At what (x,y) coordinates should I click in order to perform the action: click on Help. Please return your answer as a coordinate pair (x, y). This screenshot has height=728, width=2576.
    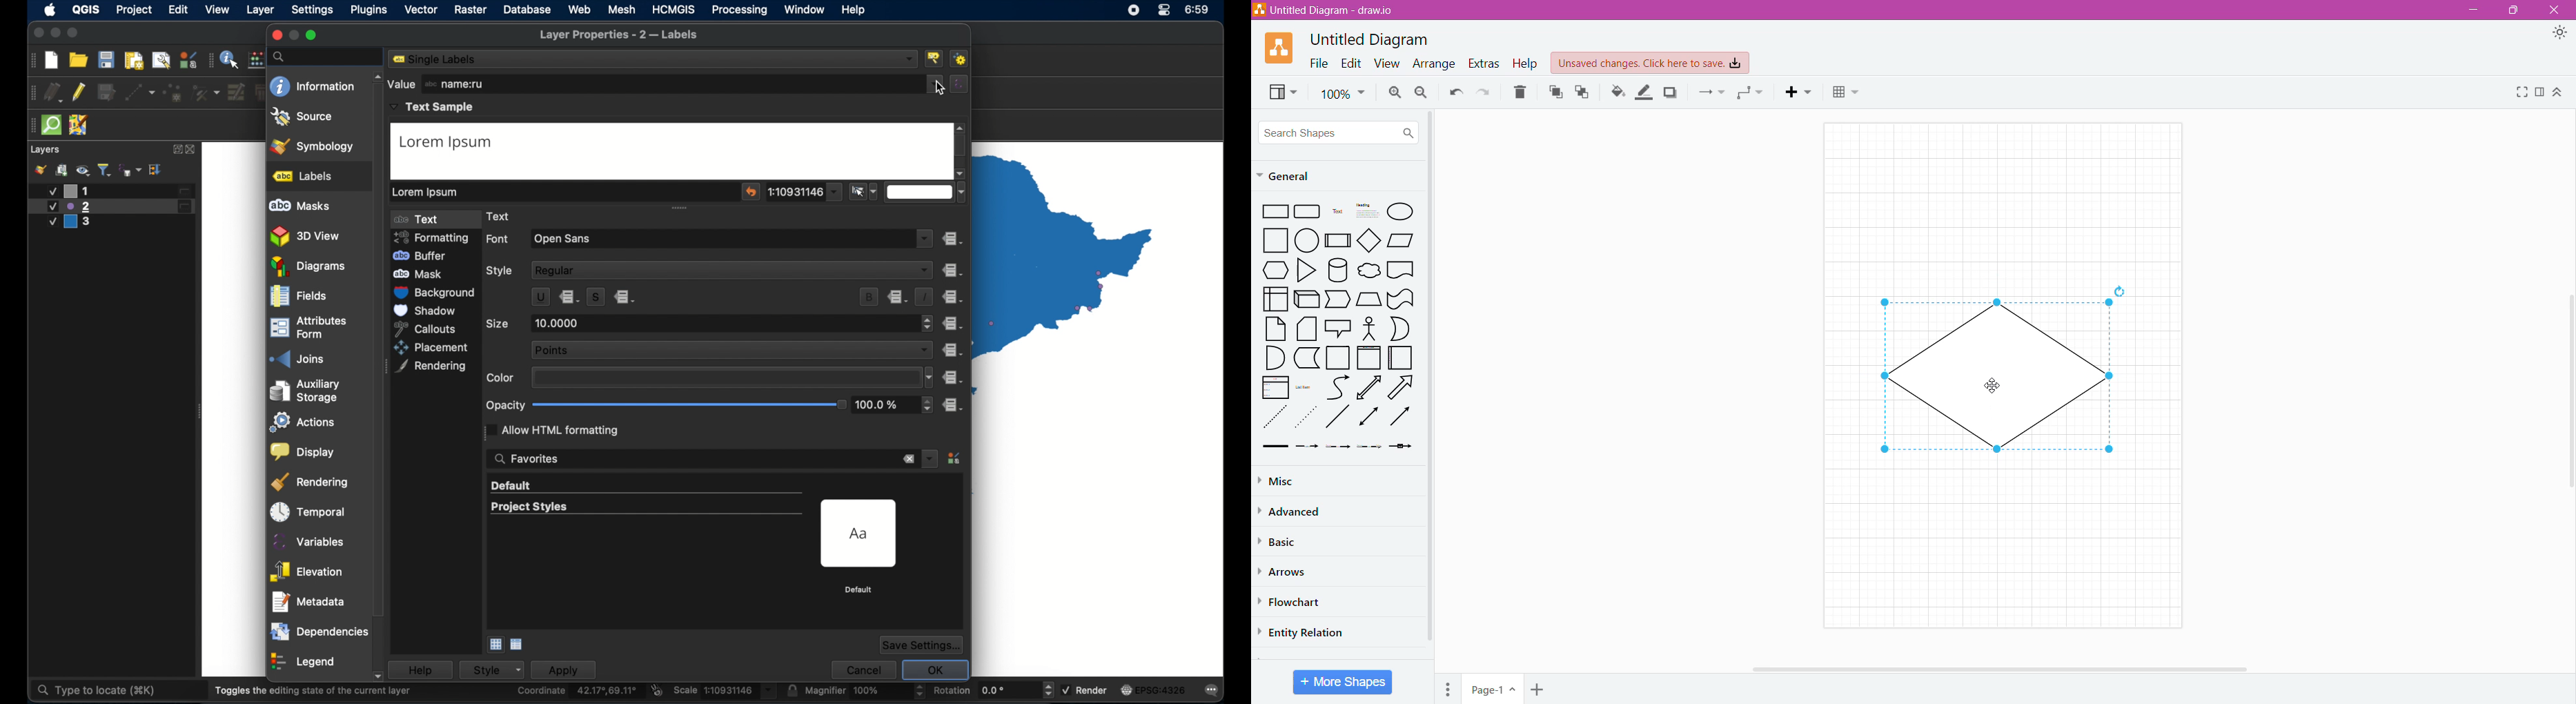
    Looking at the image, I should click on (1525, 64).